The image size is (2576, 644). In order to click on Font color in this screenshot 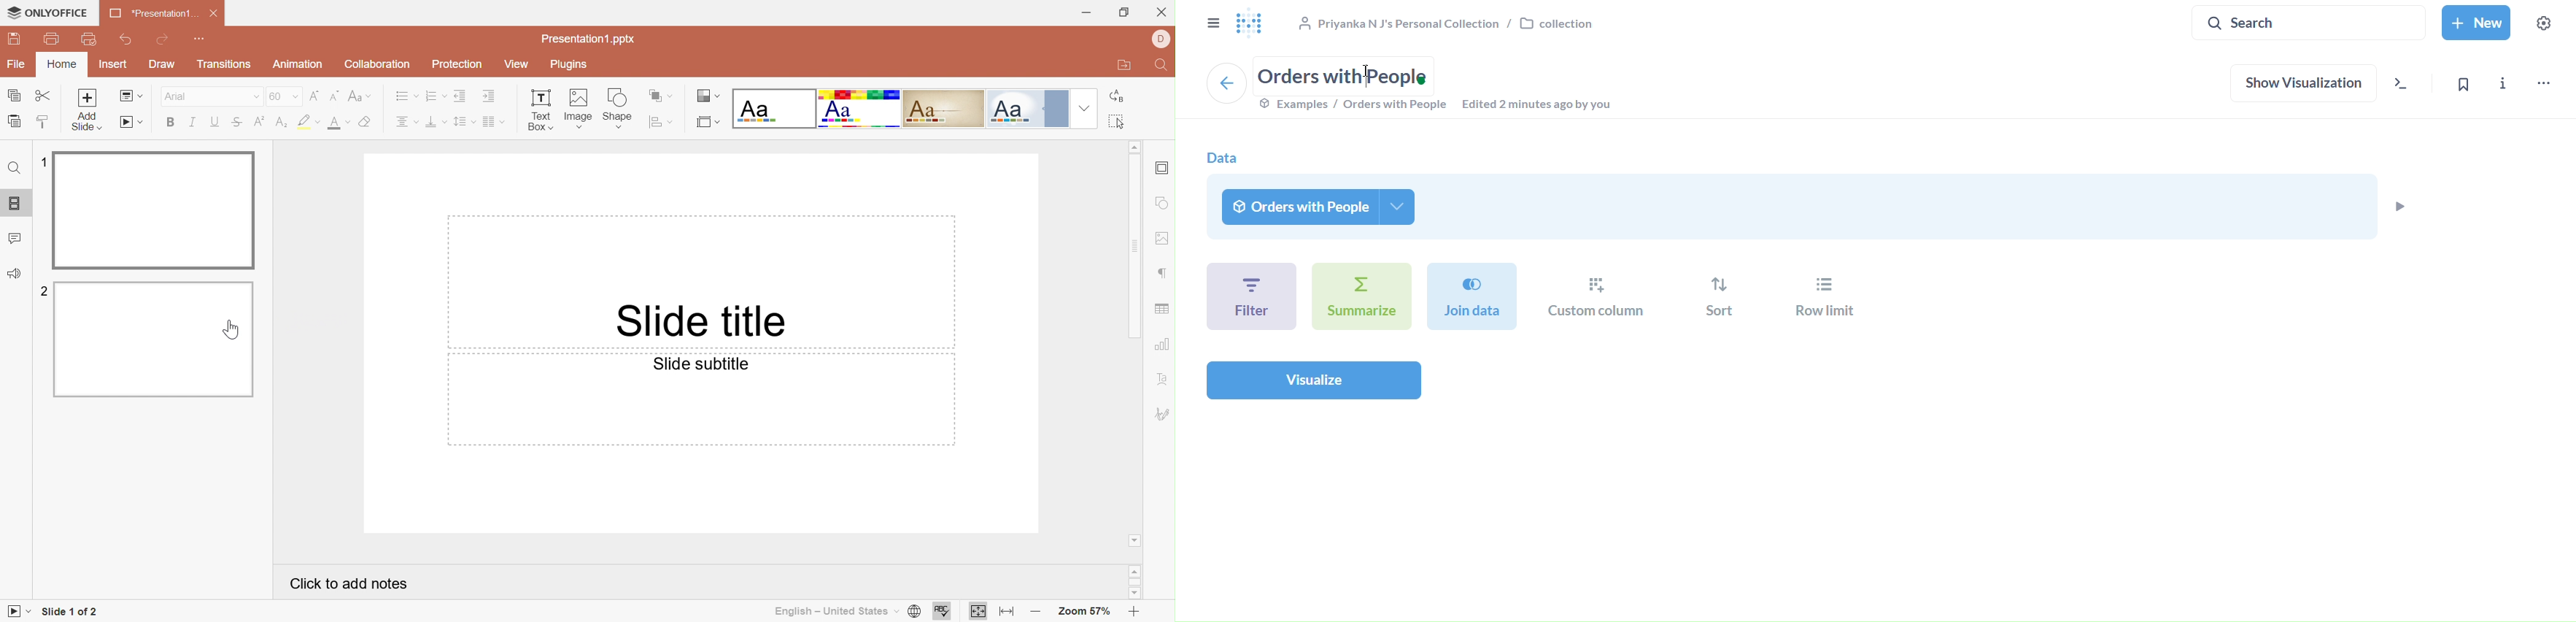, I will do `click(339, 122)`.